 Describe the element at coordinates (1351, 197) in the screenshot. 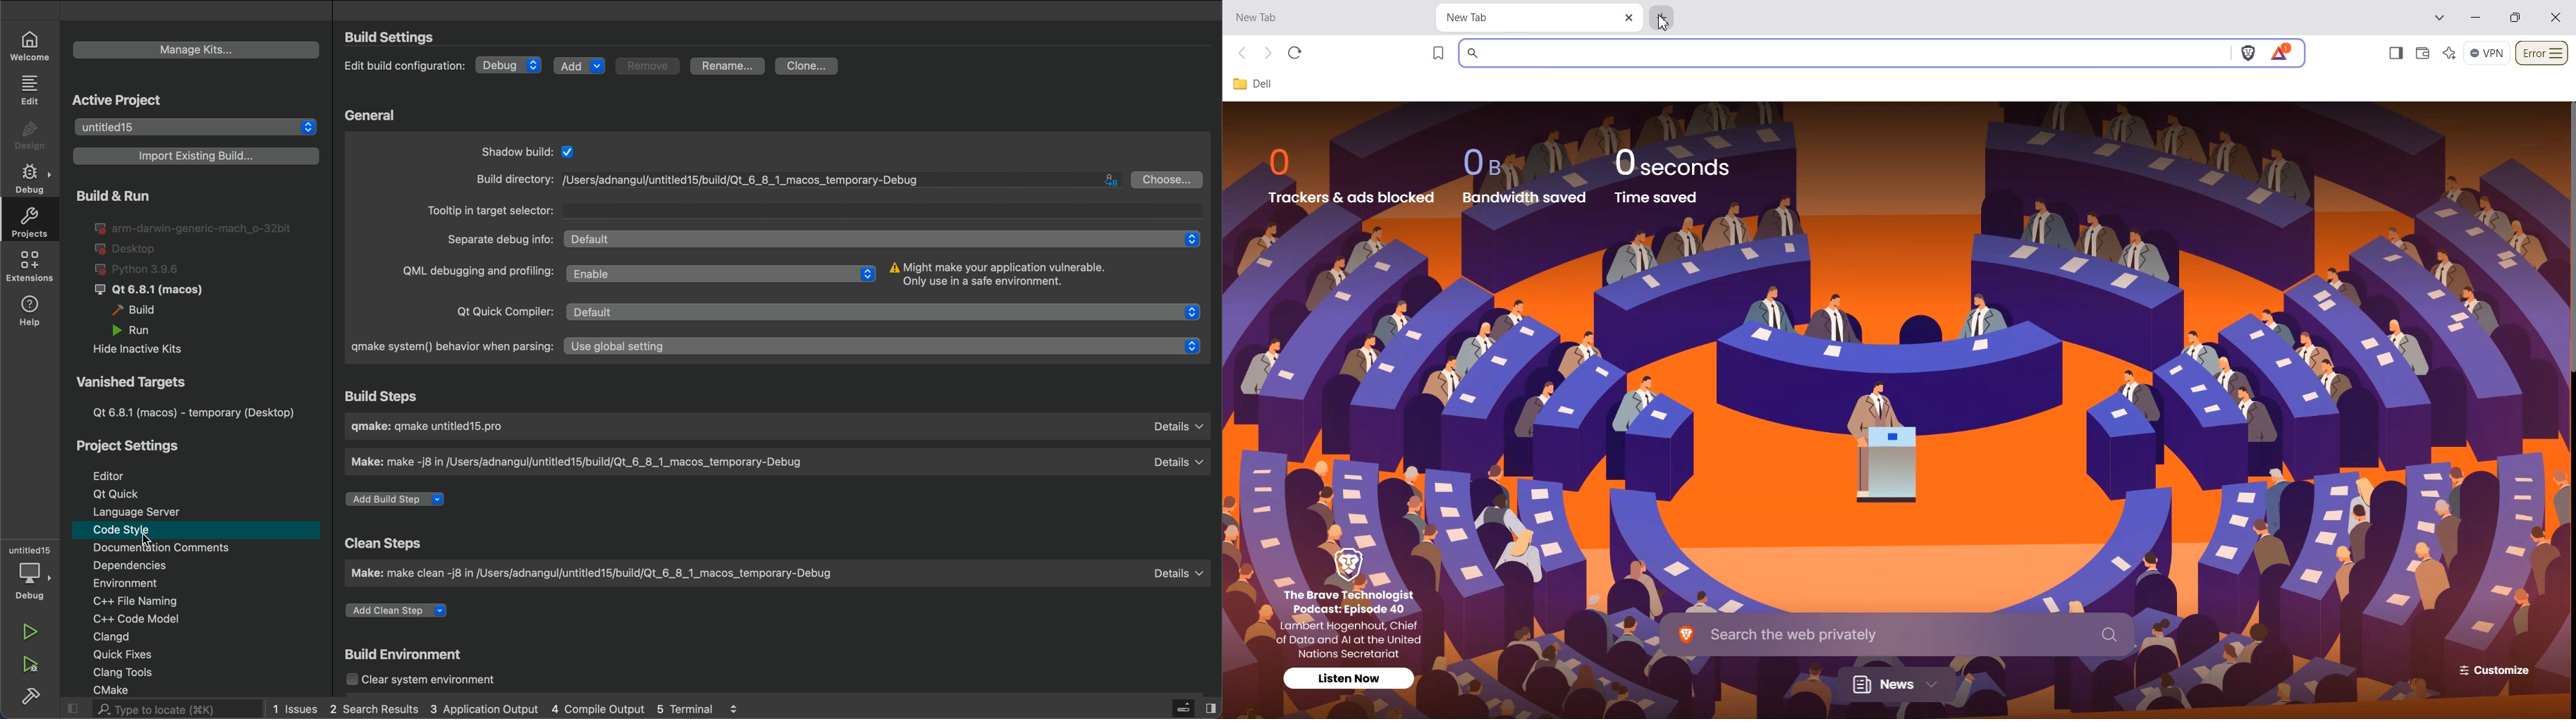

I see `Trackers & ads blocked` at that location.